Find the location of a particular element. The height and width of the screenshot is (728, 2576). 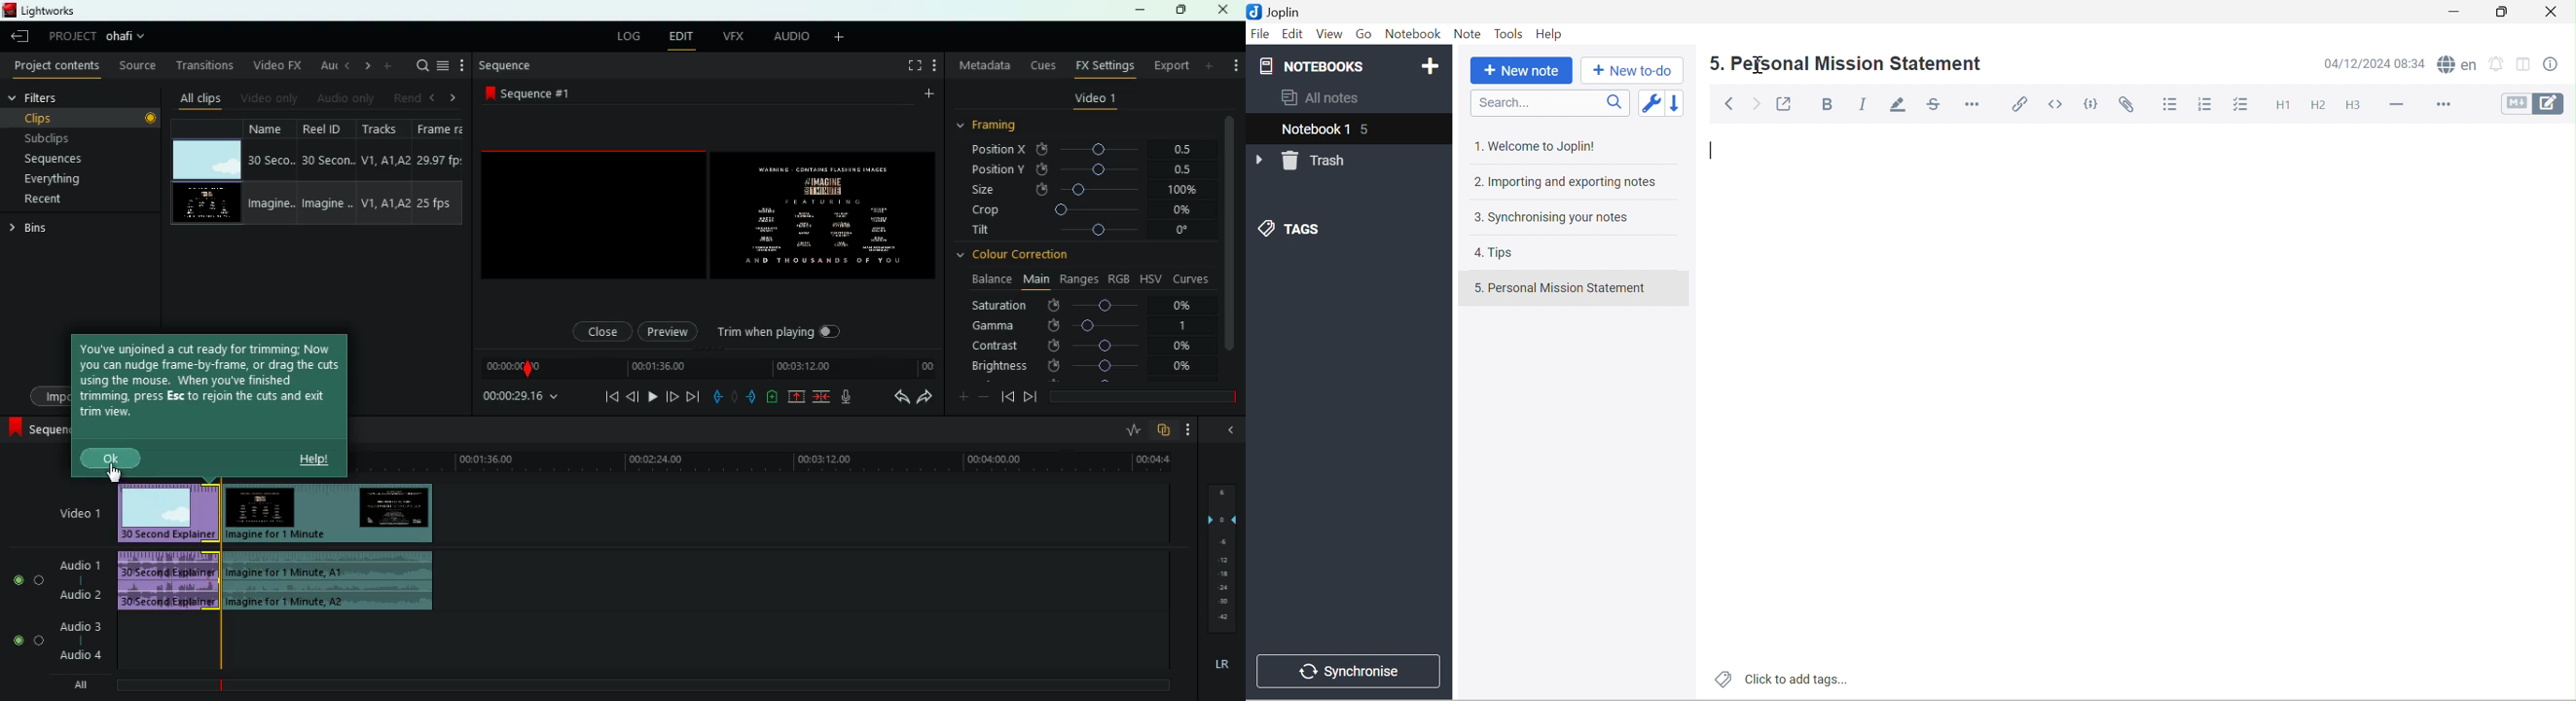

tilt is located at coordinates (1083, 232).